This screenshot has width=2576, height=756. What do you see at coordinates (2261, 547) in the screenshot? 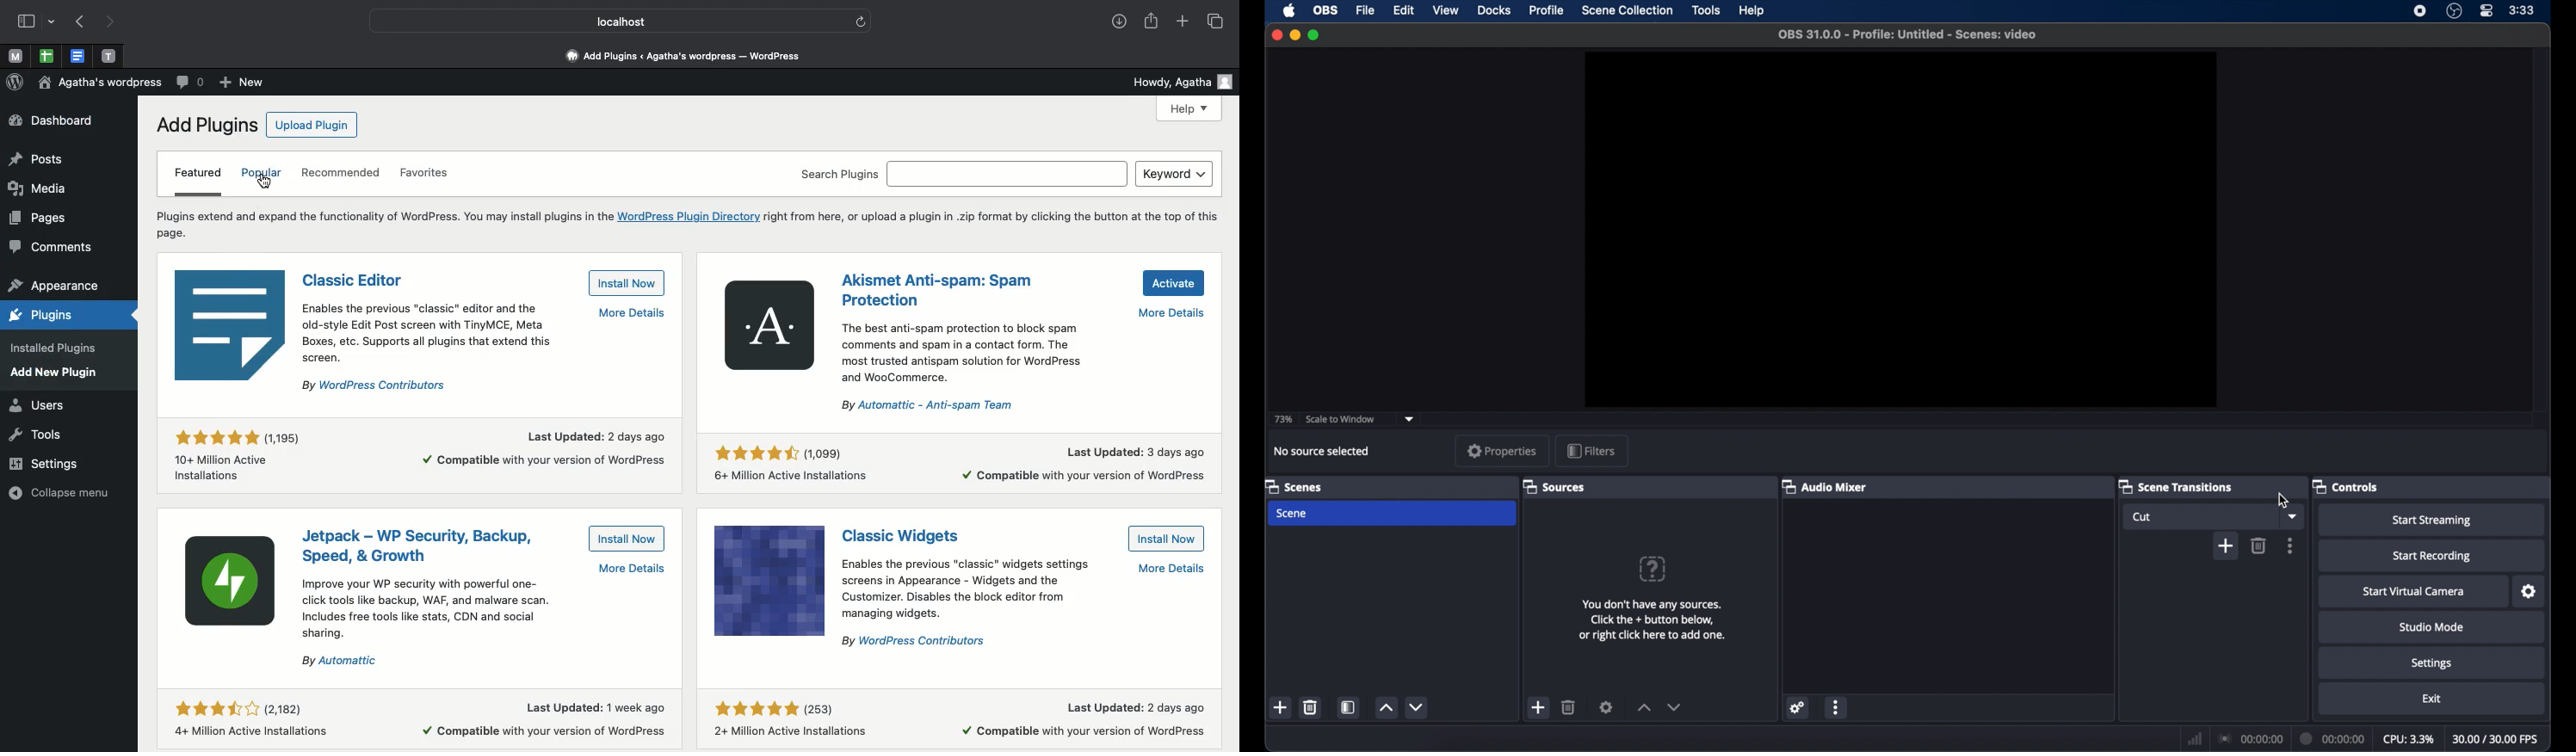
I see `delete` at bounding box center [2261, 547].